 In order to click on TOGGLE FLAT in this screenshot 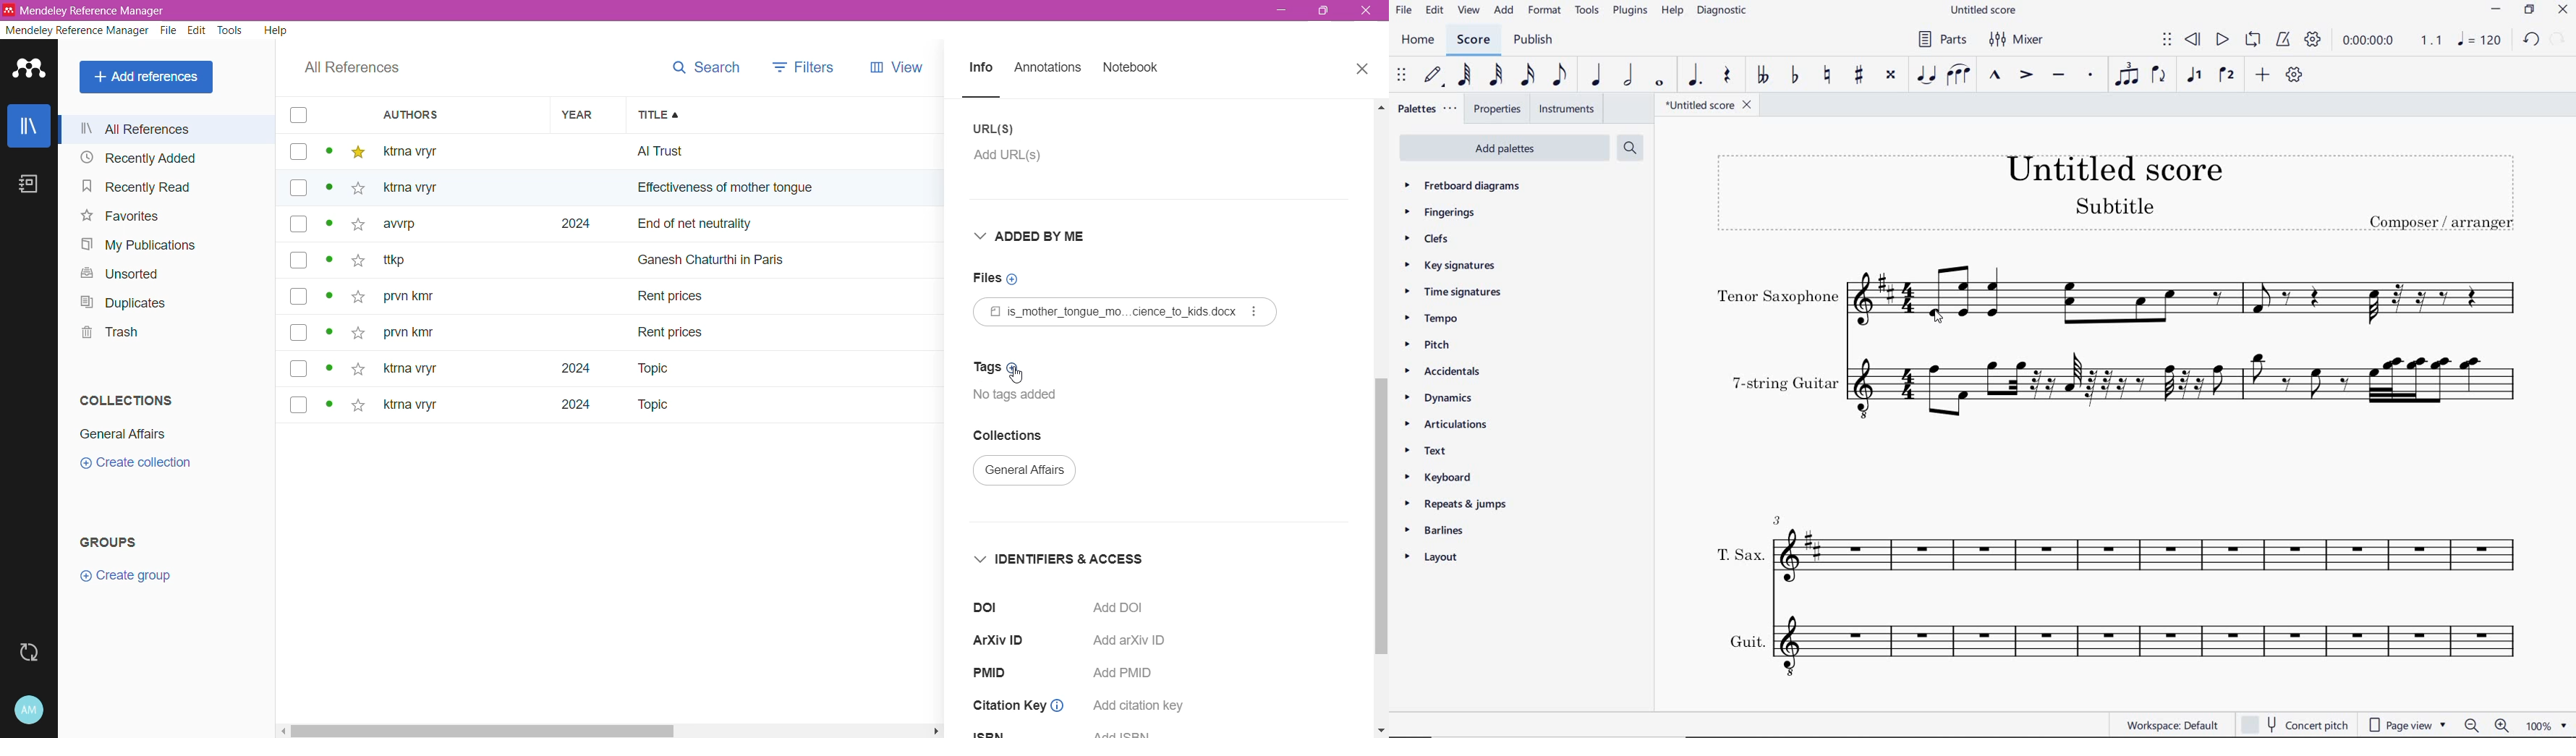, I will do `click(1792, 76)`.